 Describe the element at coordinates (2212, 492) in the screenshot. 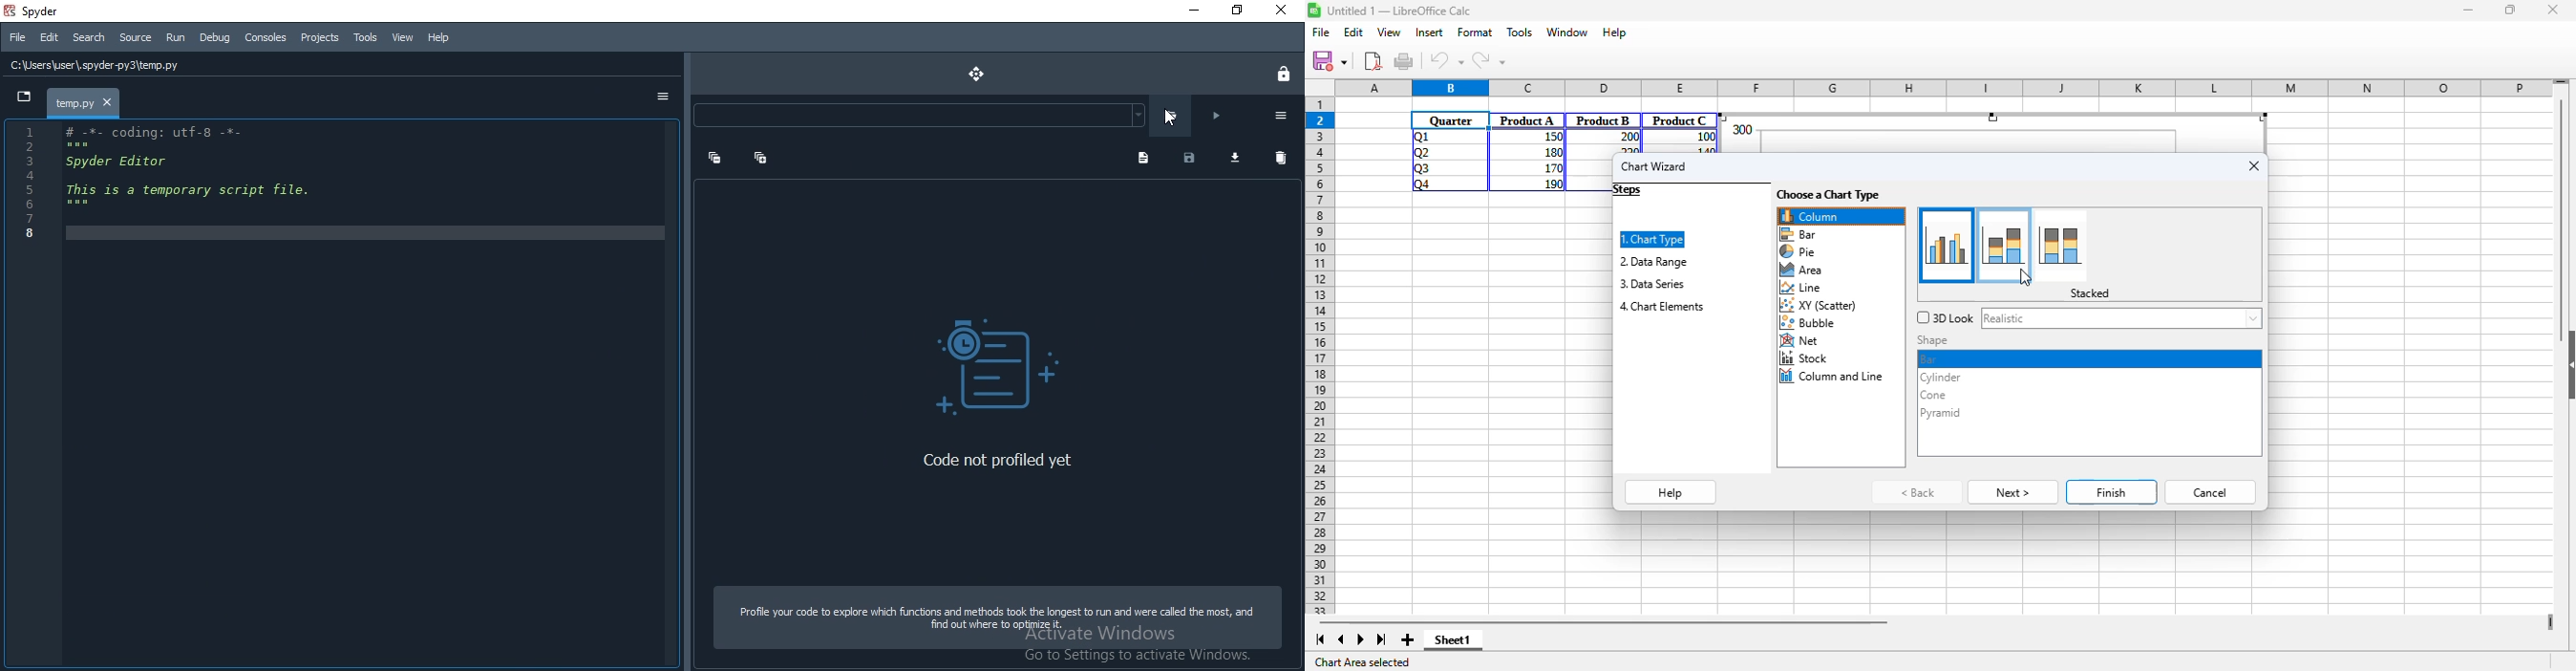

I see `cancel` at that location.